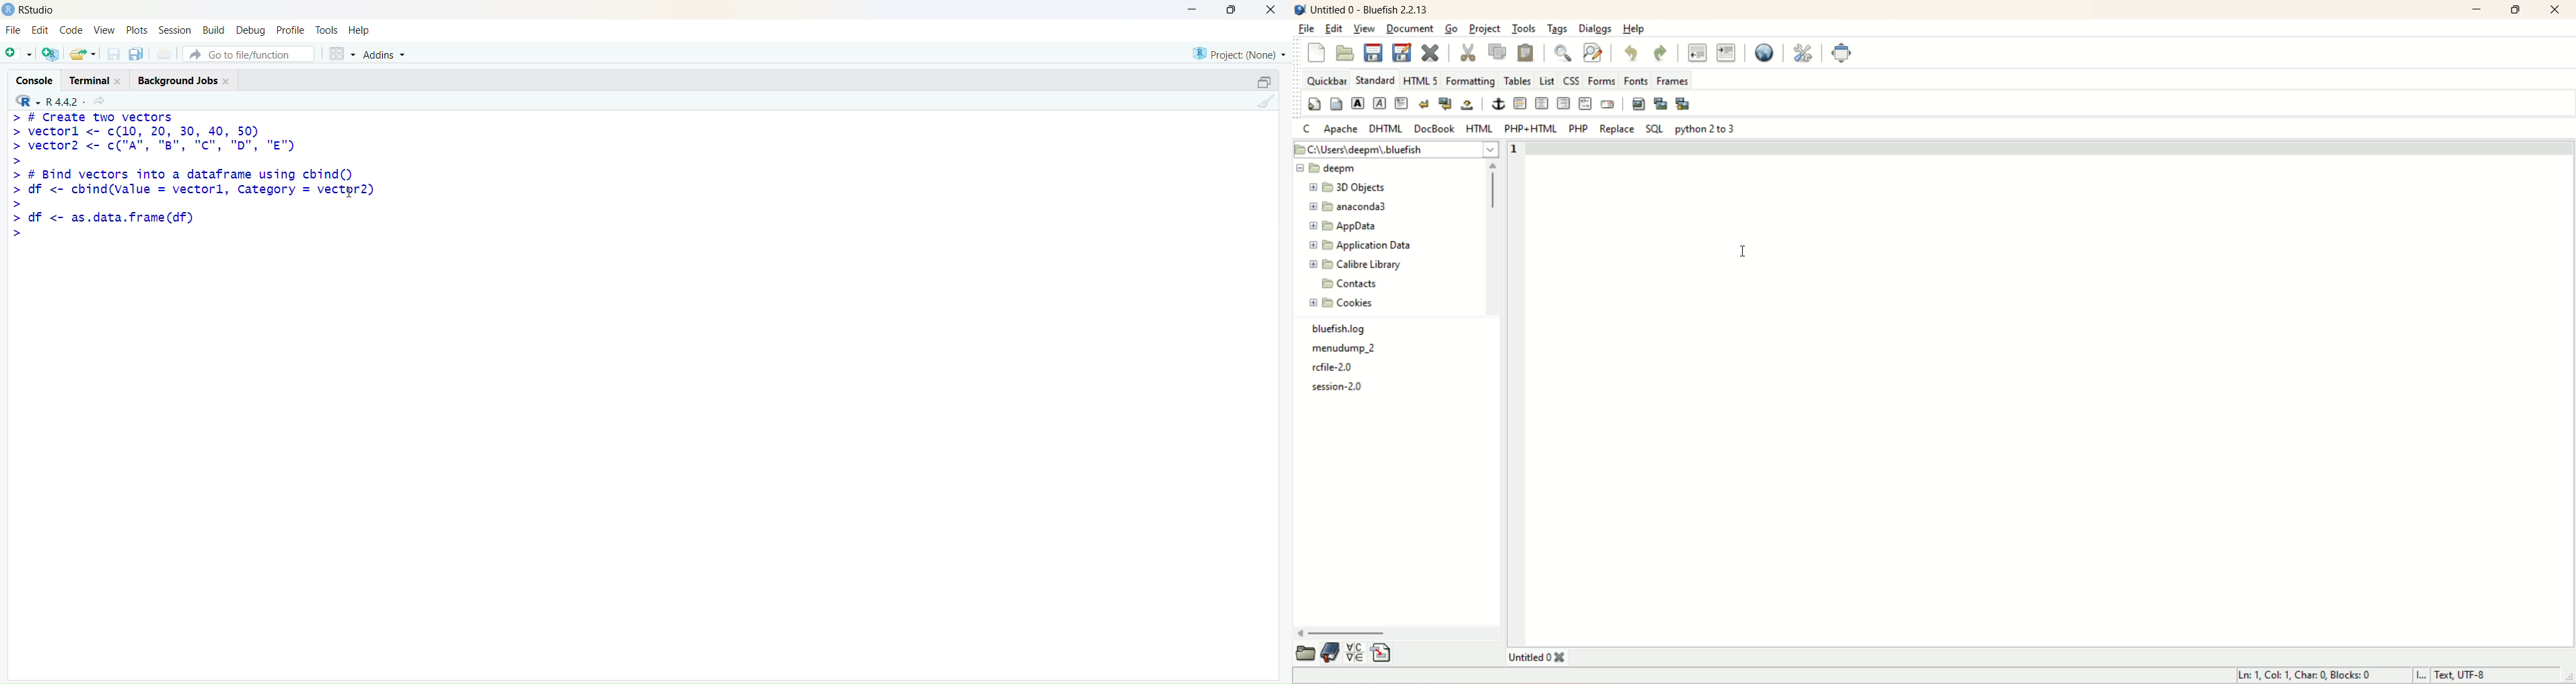 This screenshot has height=700, width=2576. Describe the element at coordinates (2554, 11) in the screenshot. I see `close` at that location.